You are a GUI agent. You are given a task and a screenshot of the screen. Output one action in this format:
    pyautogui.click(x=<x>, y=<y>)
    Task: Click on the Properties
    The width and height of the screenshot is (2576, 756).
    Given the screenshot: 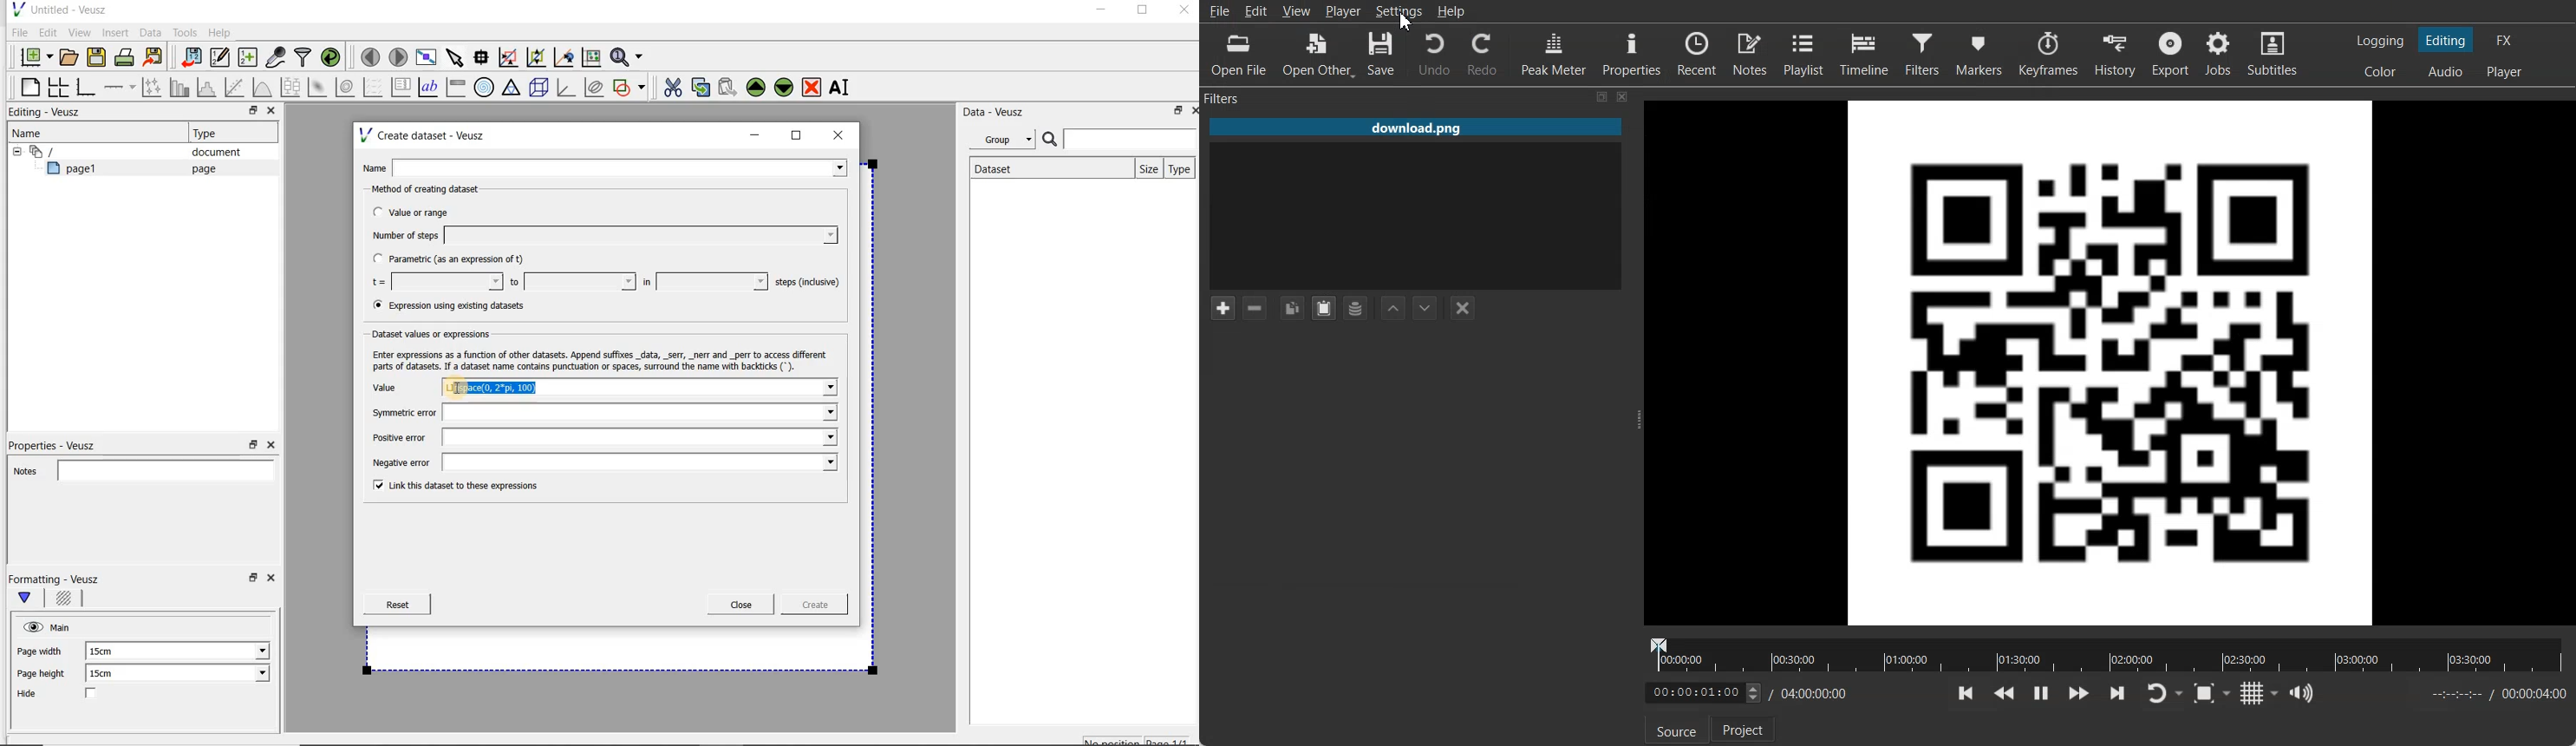 What is the action you would take?
    pyautogui.click(x=1632, y=52)
    